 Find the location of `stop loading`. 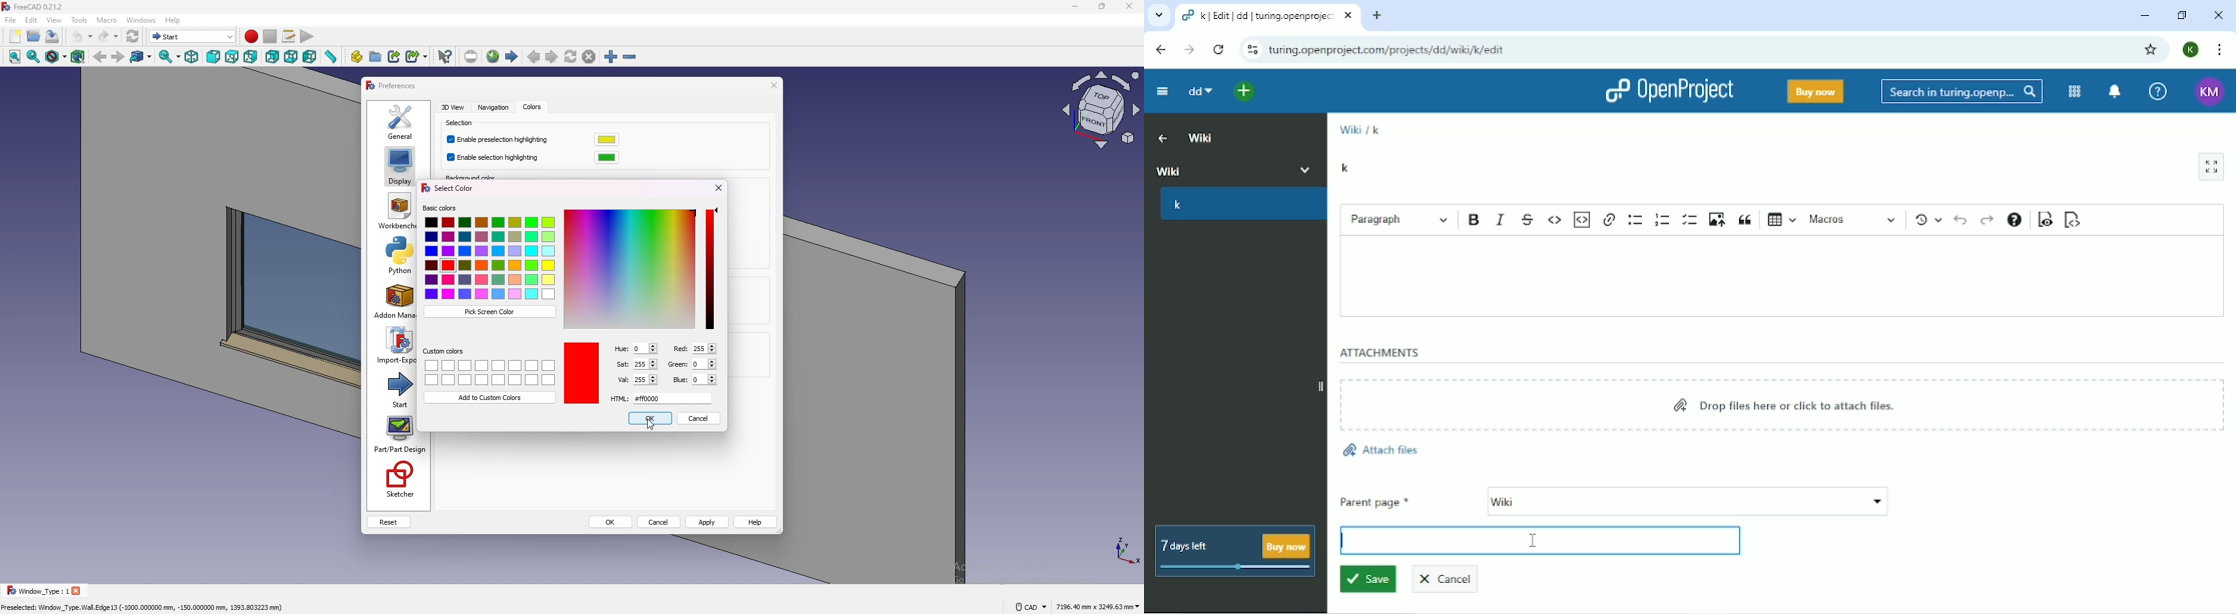

stop loading is located at coordinates (590, 57).